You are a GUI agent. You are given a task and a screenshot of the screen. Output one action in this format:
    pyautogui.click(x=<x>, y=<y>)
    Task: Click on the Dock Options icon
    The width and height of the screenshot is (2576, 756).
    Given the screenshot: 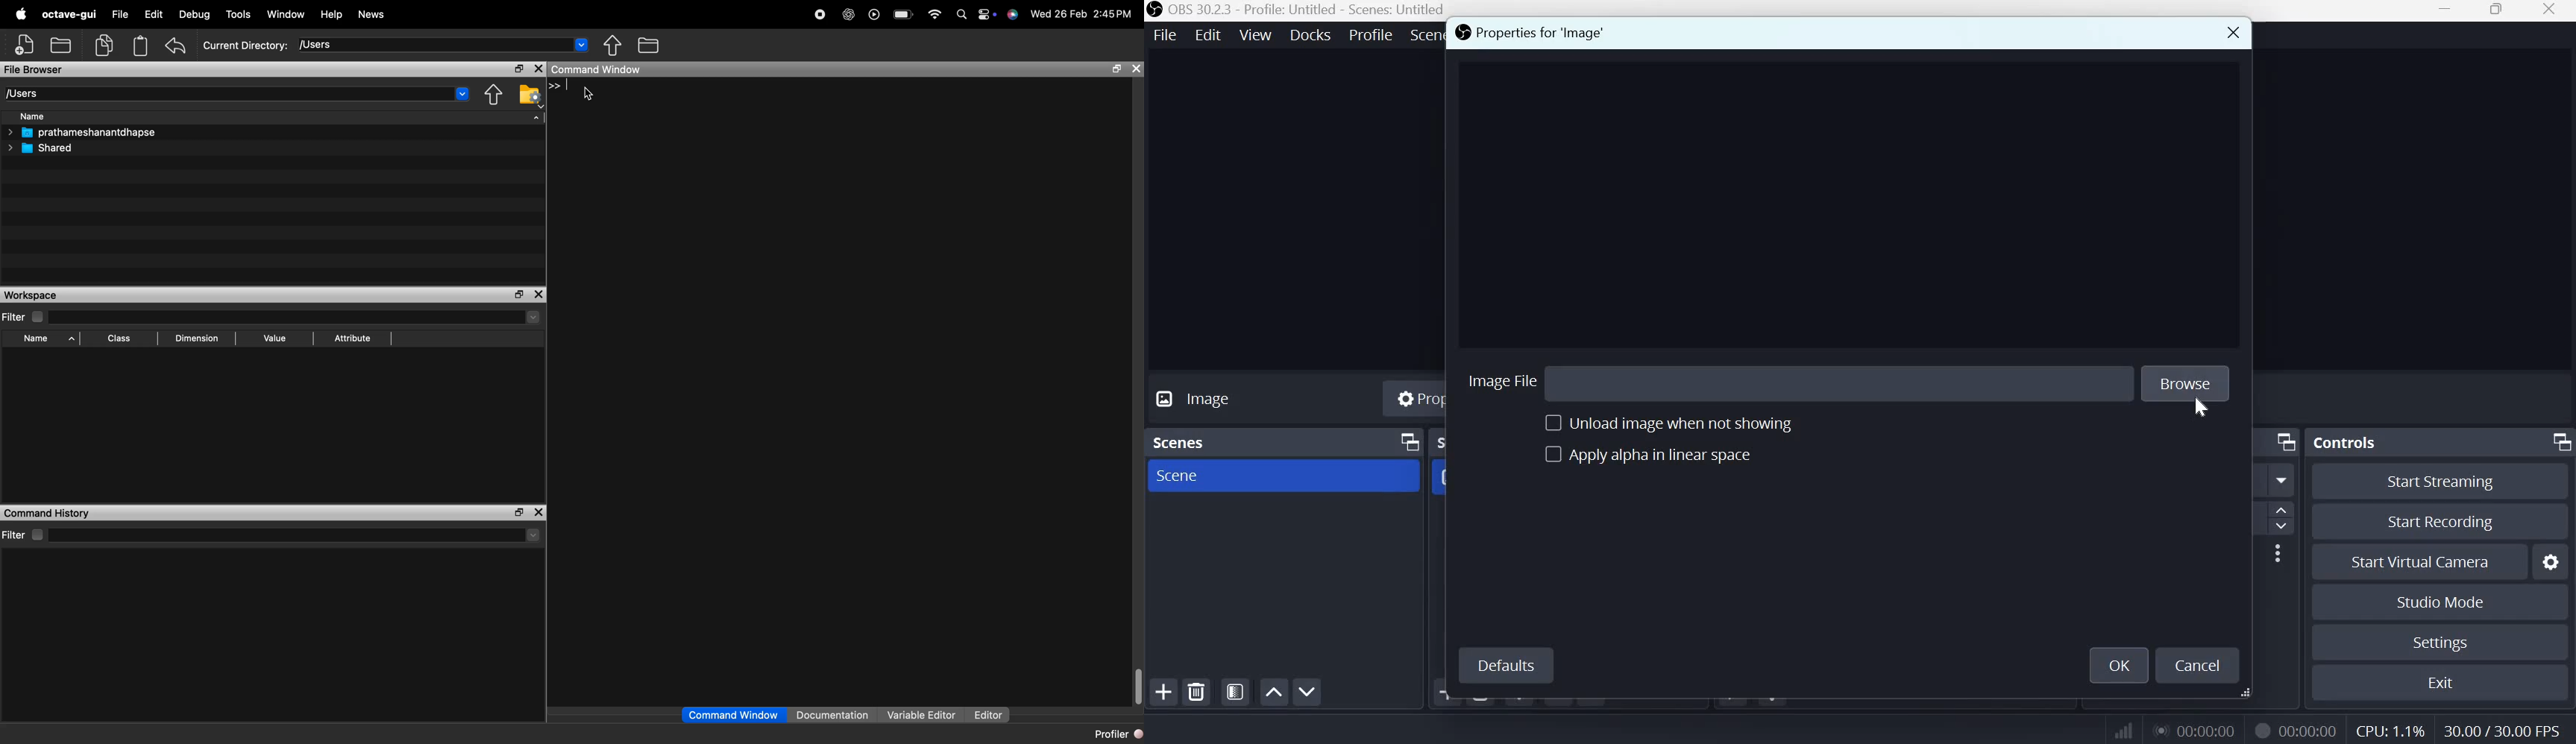 What is the action you would take?
    pyautogui.click(x=1406, y=442)
    